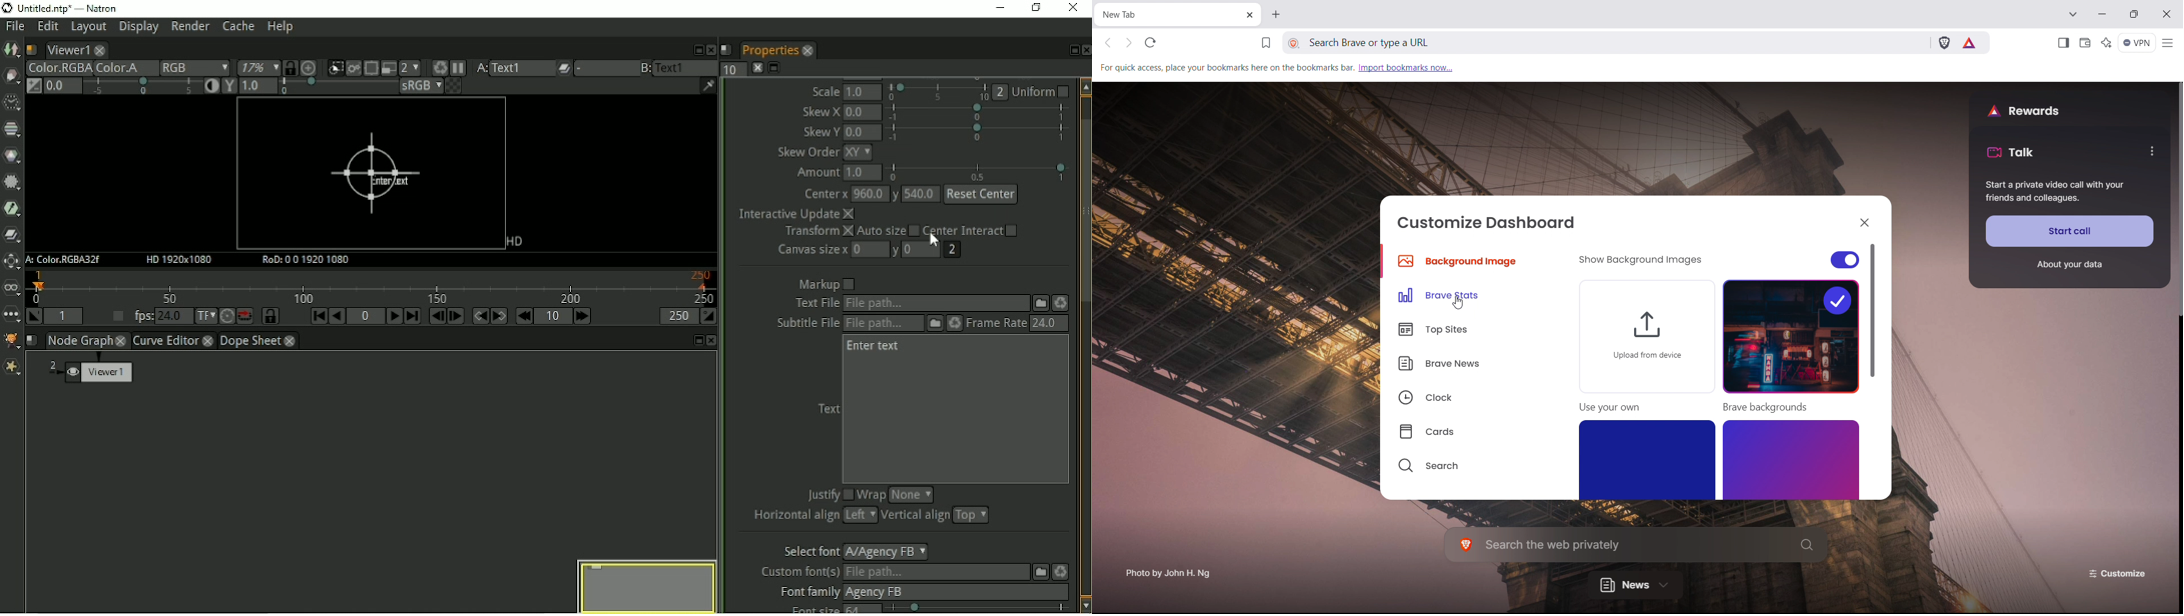 This screenshot has width=2184, height=616. Describe the element at coordinates (1406, 67) in the screenshot. I see `import bookmarks now` at that location.